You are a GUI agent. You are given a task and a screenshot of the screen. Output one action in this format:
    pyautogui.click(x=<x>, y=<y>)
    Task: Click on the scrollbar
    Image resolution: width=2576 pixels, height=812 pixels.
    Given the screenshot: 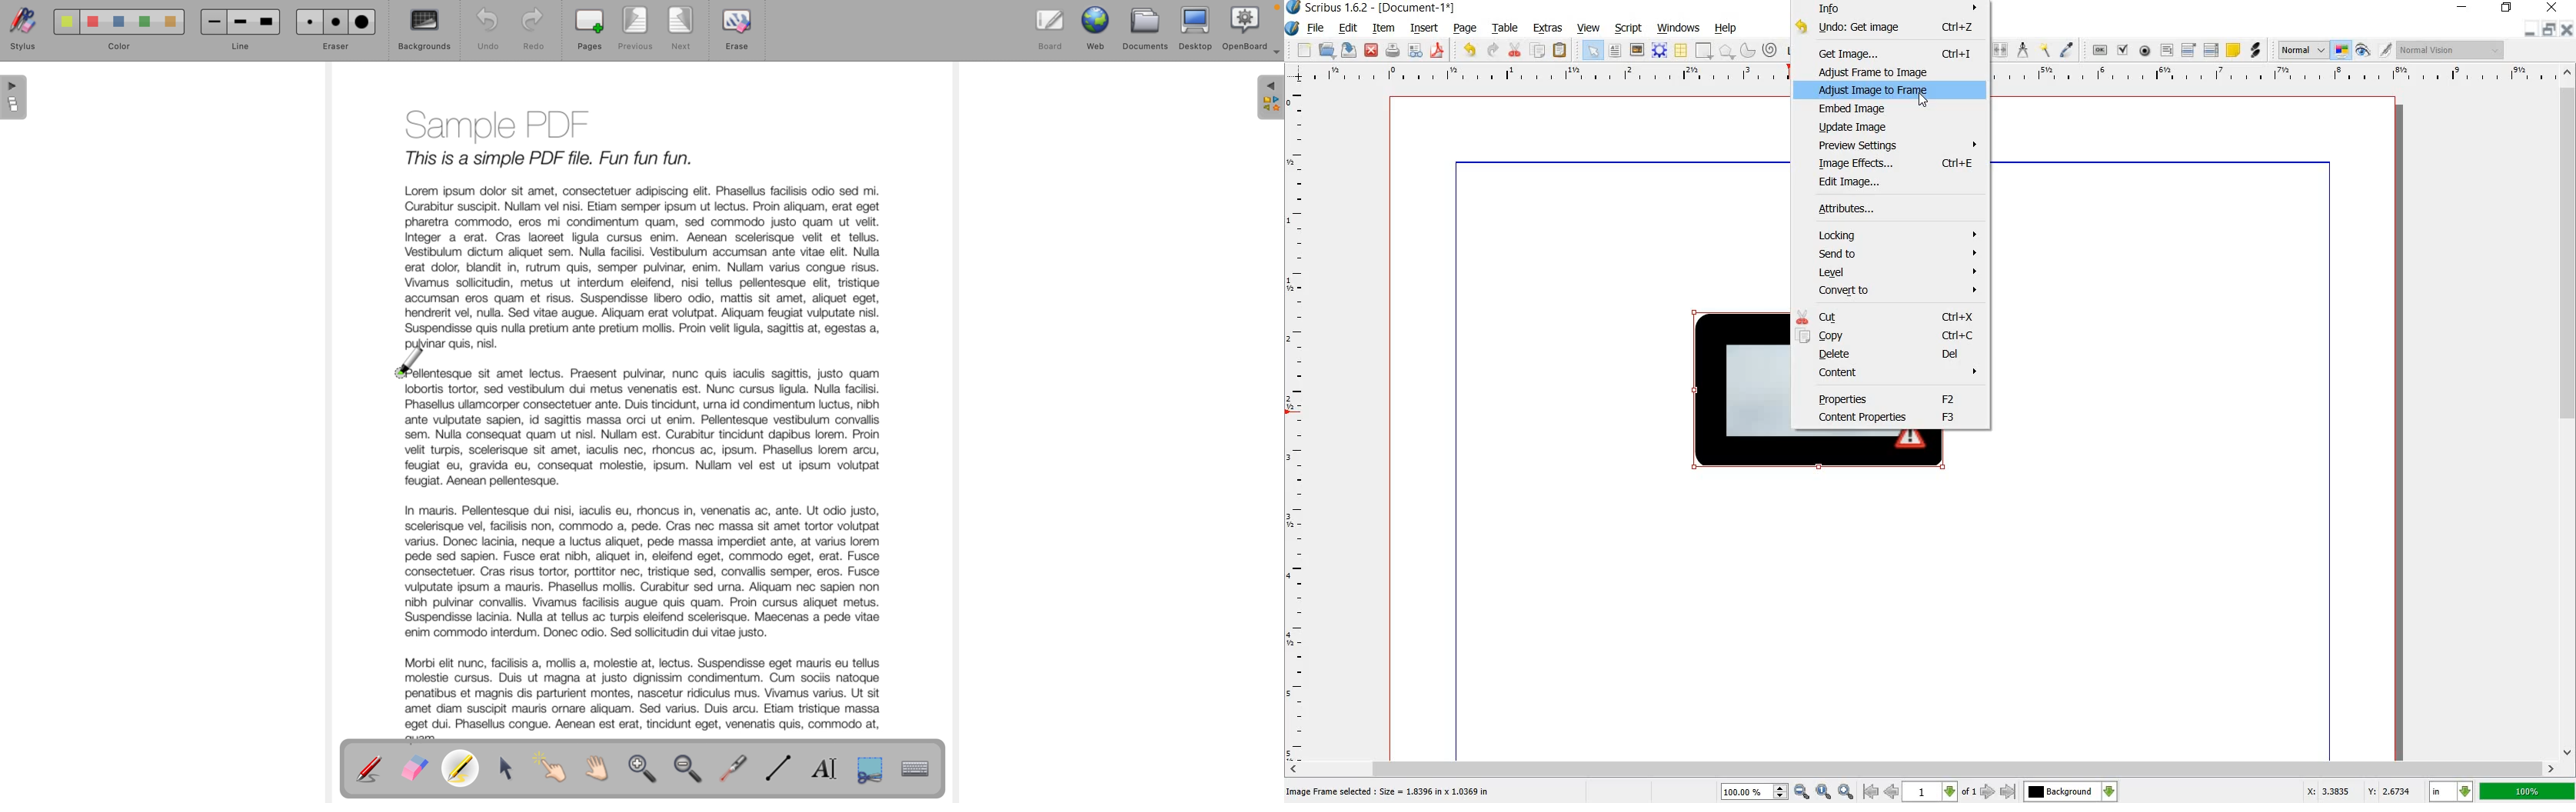 What is the action you would take?
    pyautogui.click(x=2568, y=414)
    